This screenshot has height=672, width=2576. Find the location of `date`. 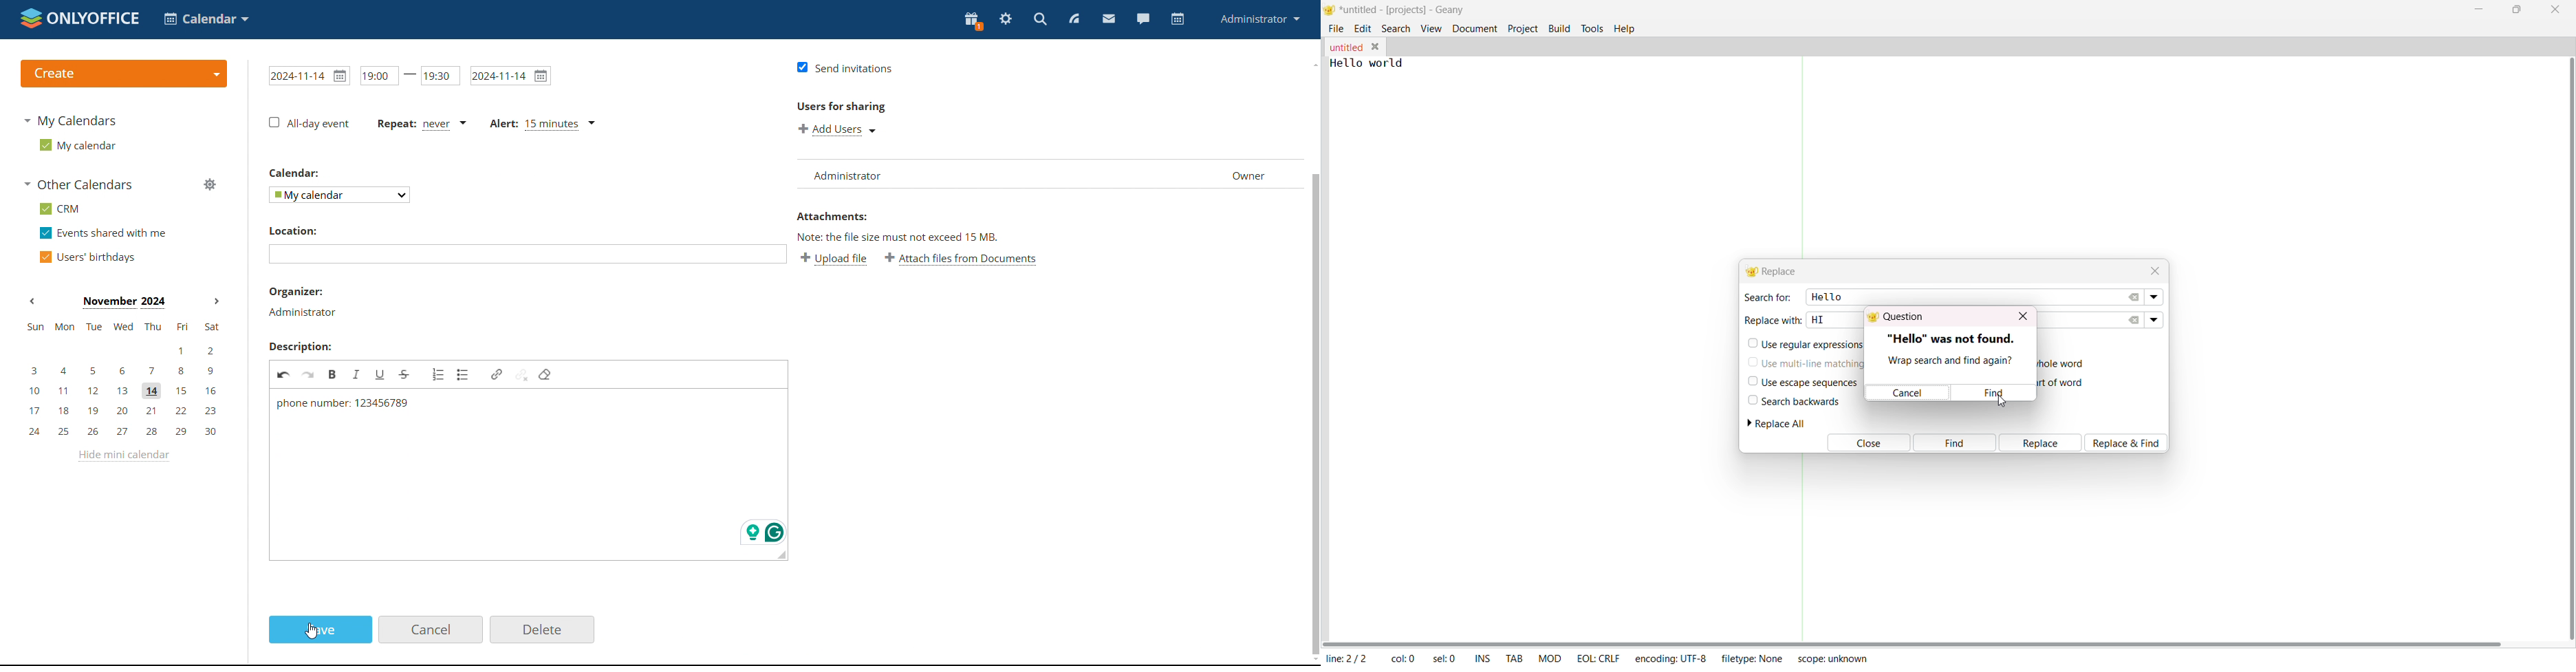

date is located at coordinates (310, 76).